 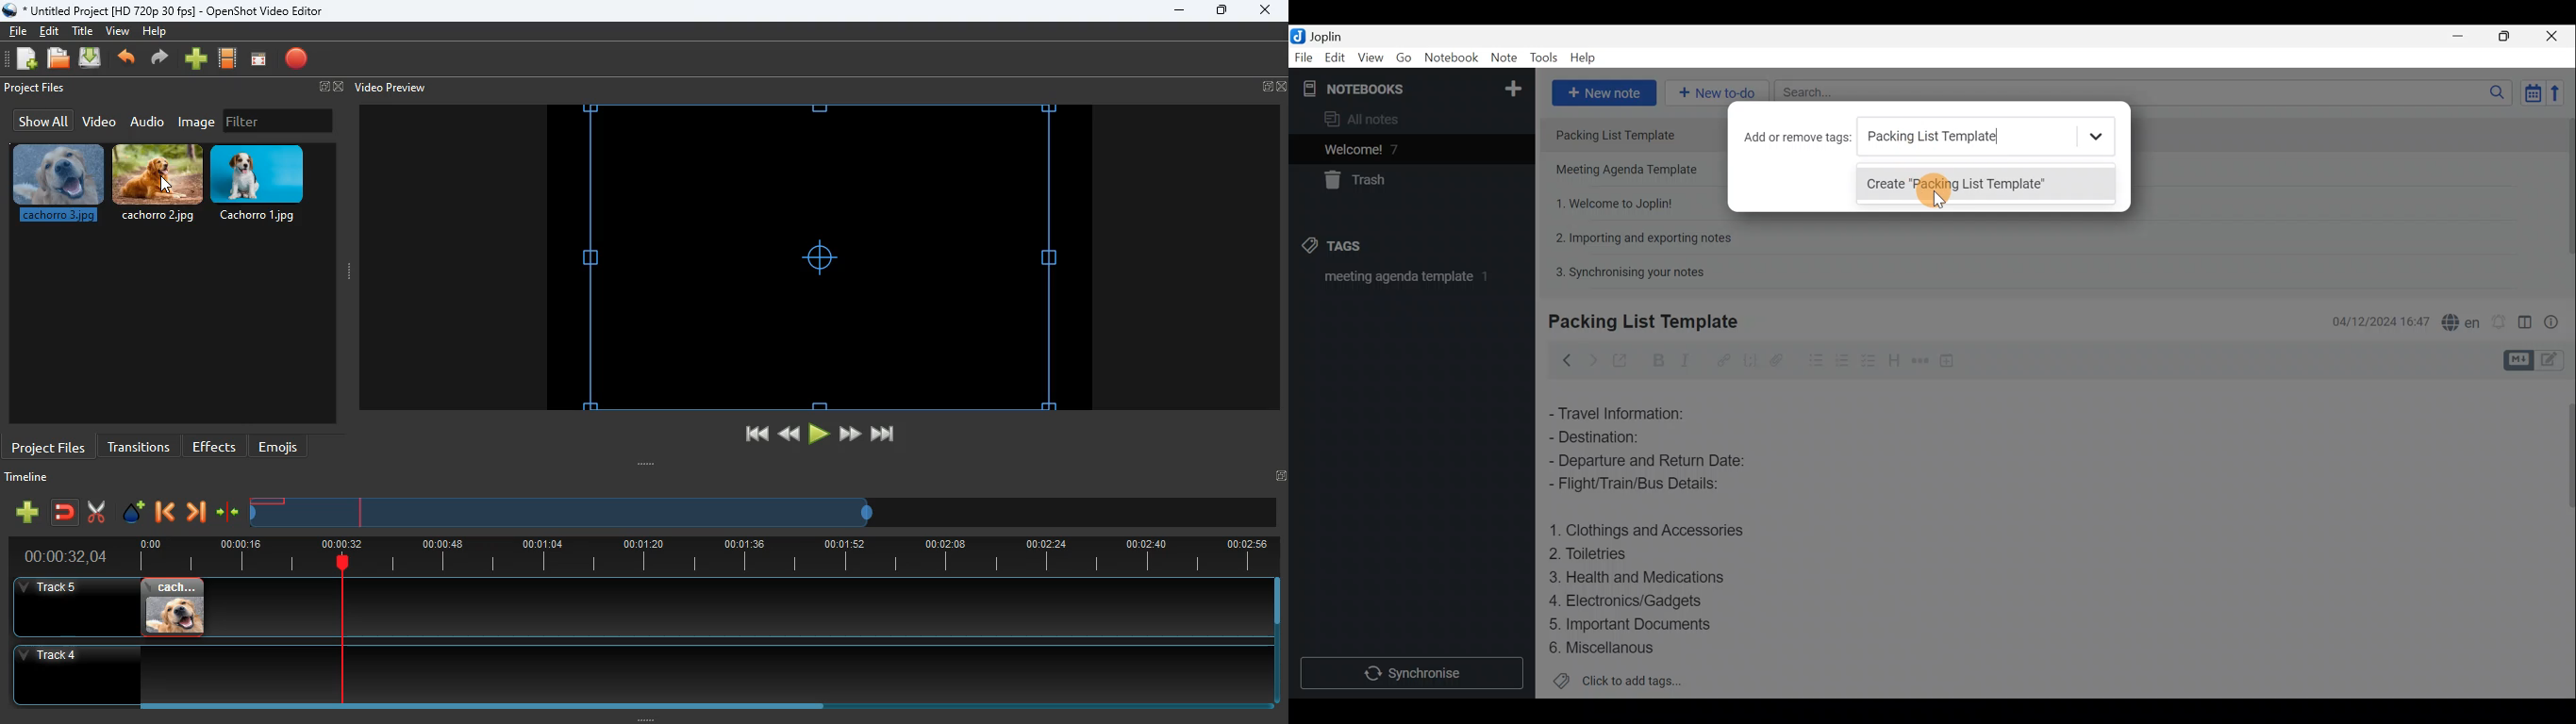 What do you see at coordinates (1633, 623) in the screenshot?
I see `Important Documents` at bounding box center [1633, 623].